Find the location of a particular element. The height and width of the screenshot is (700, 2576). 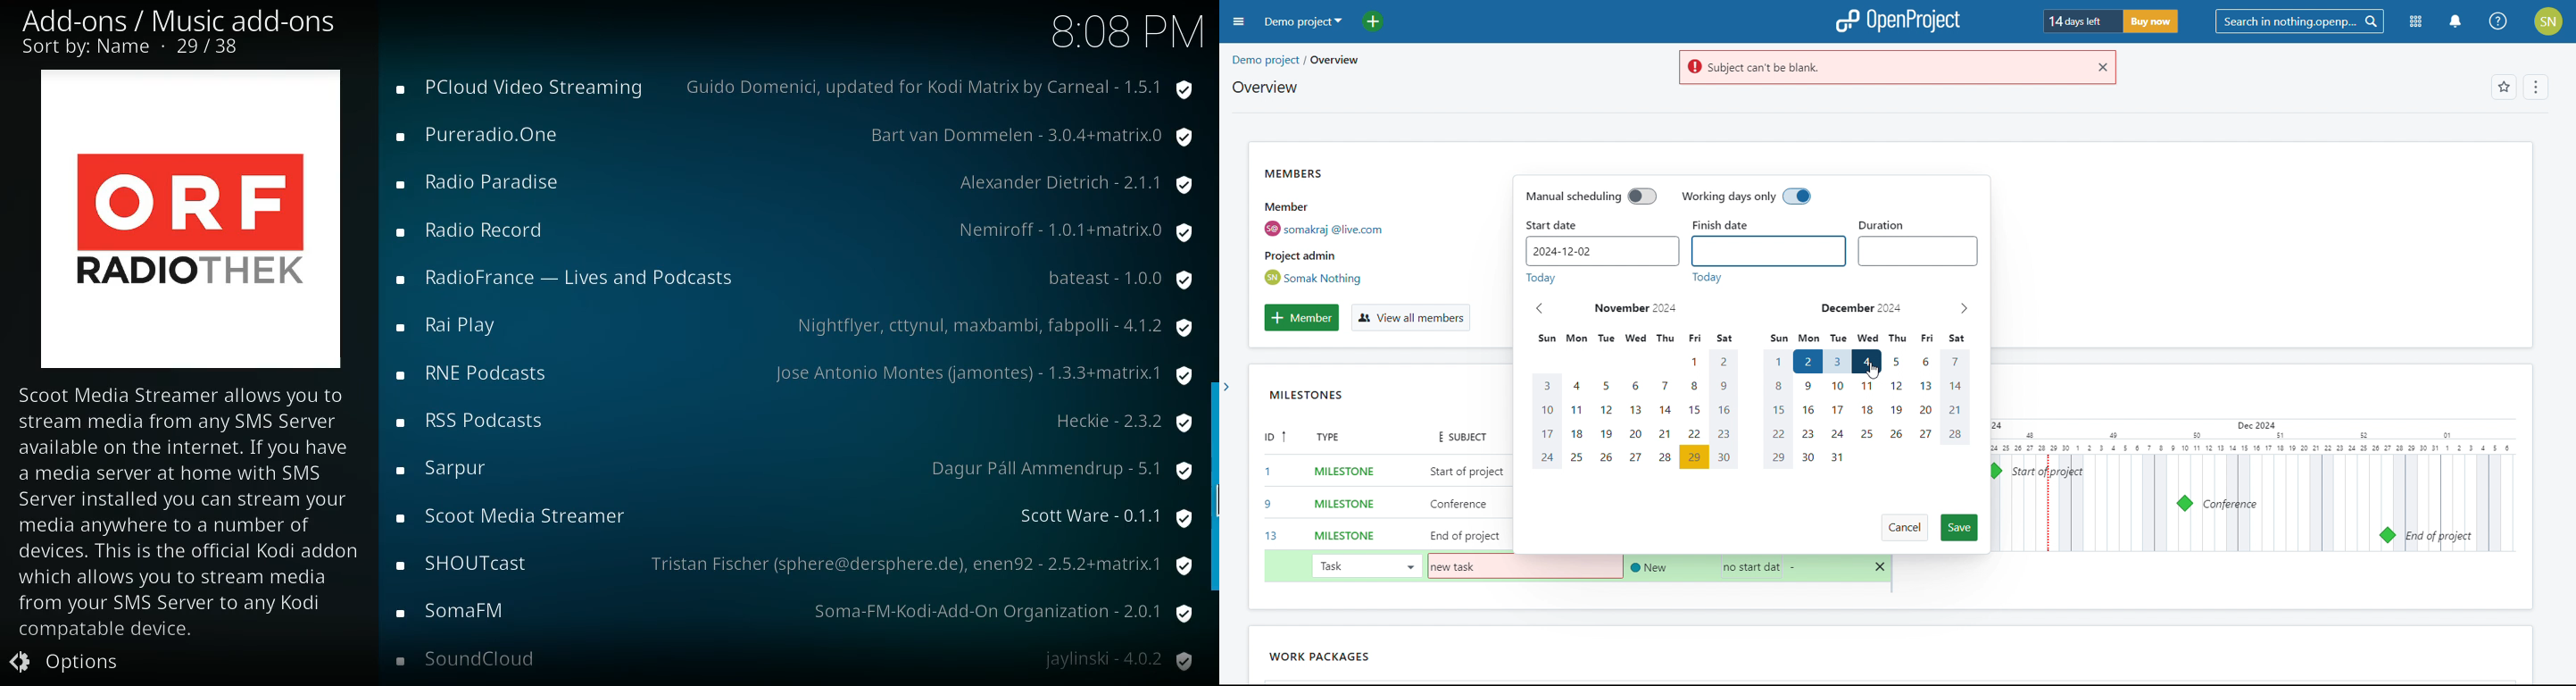

favorites is located at coordinates (2503, 88).